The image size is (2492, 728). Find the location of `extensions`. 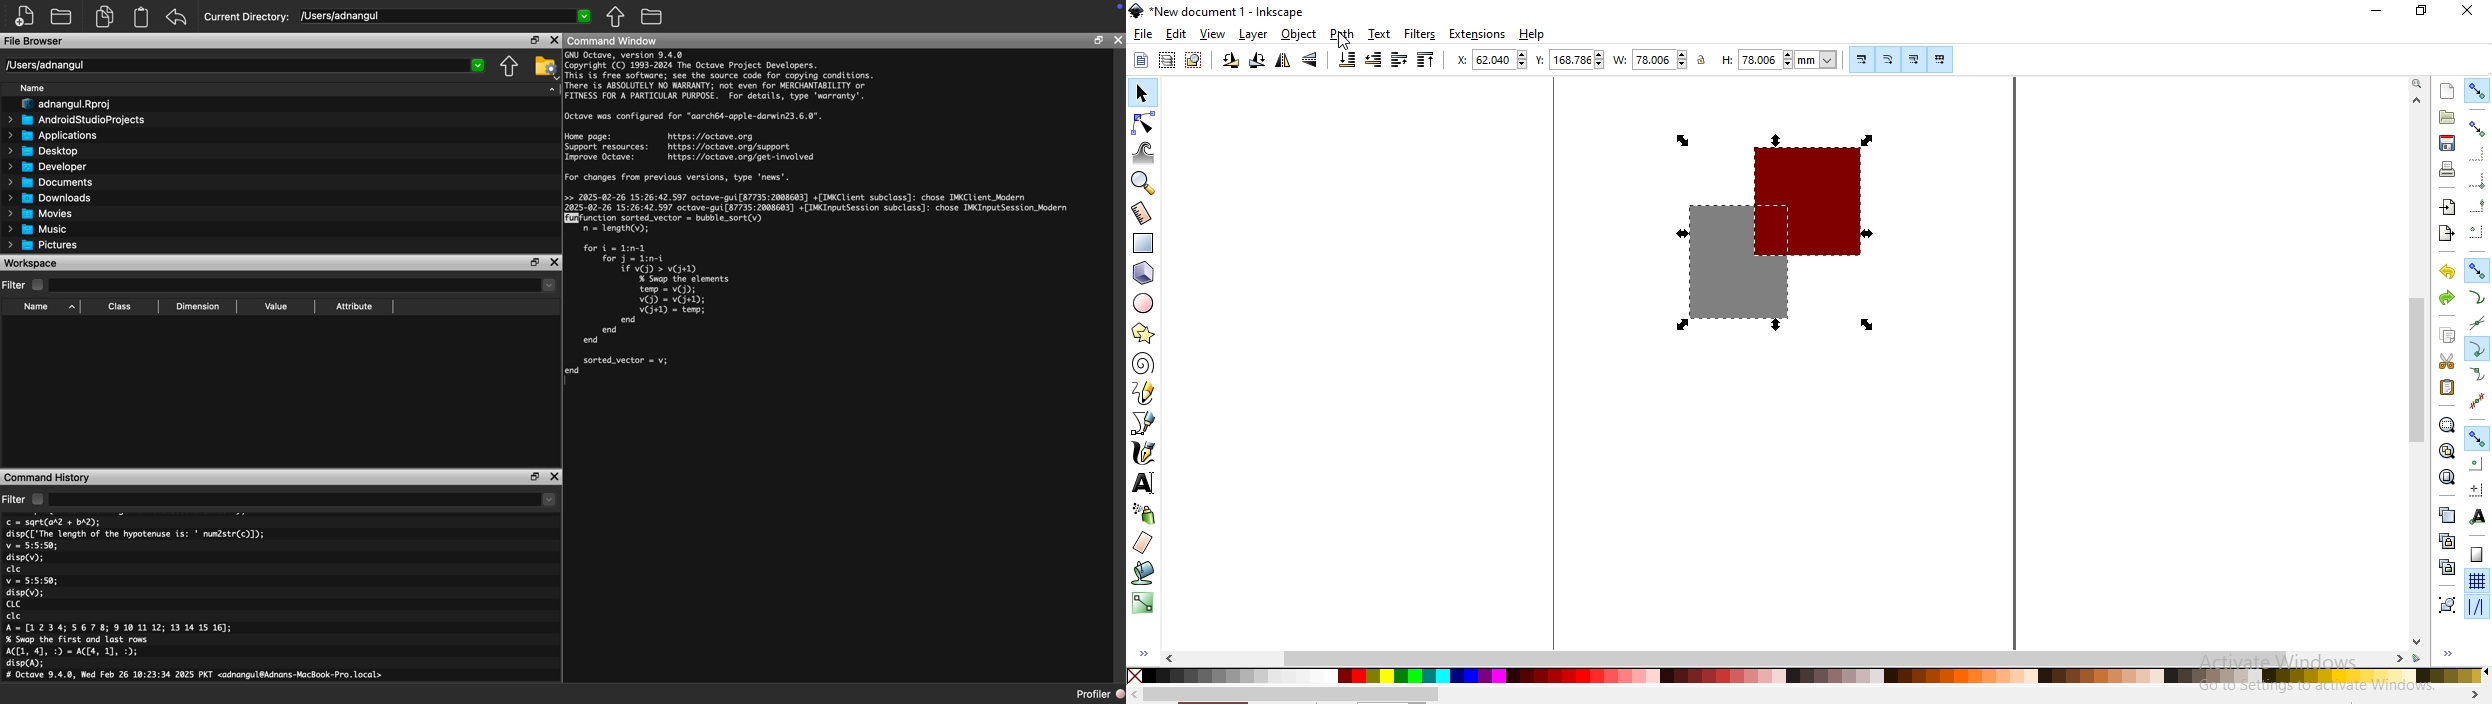

extensions is located at coordinates (1479, 34).